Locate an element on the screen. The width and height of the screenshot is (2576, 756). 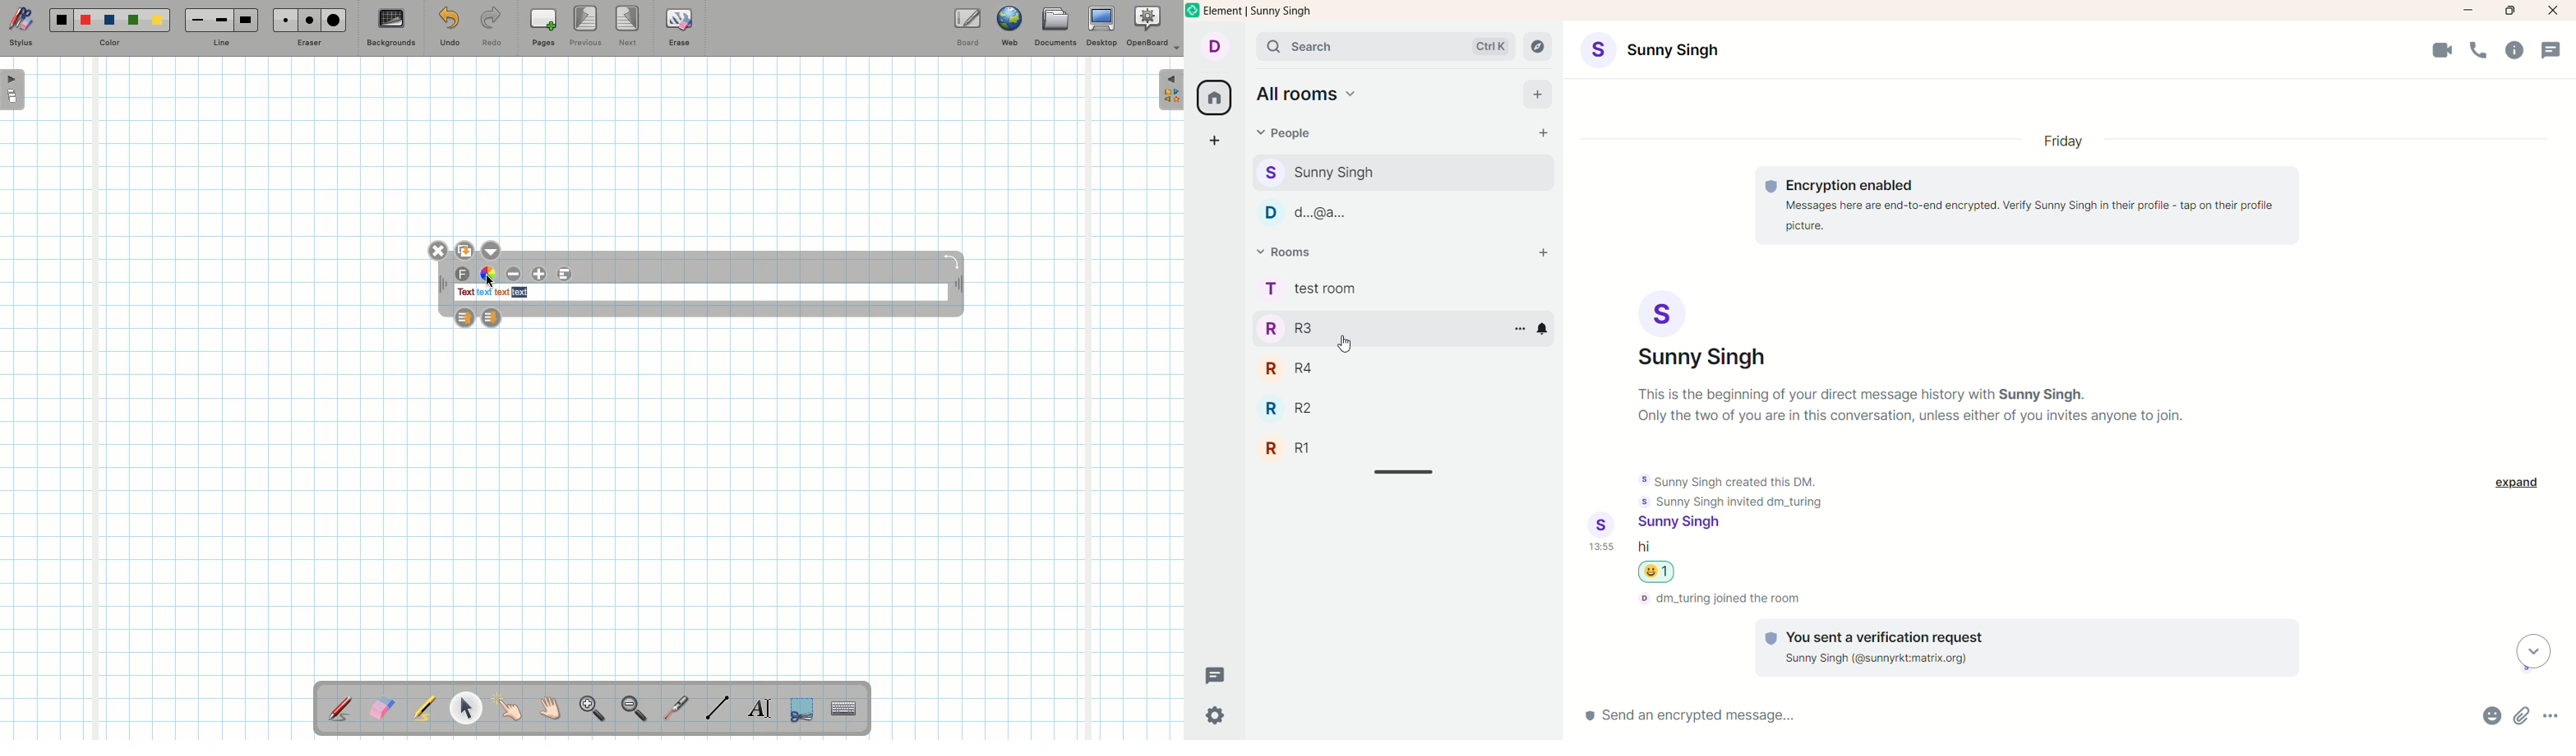
room info is located at coordinates (2518, 51).